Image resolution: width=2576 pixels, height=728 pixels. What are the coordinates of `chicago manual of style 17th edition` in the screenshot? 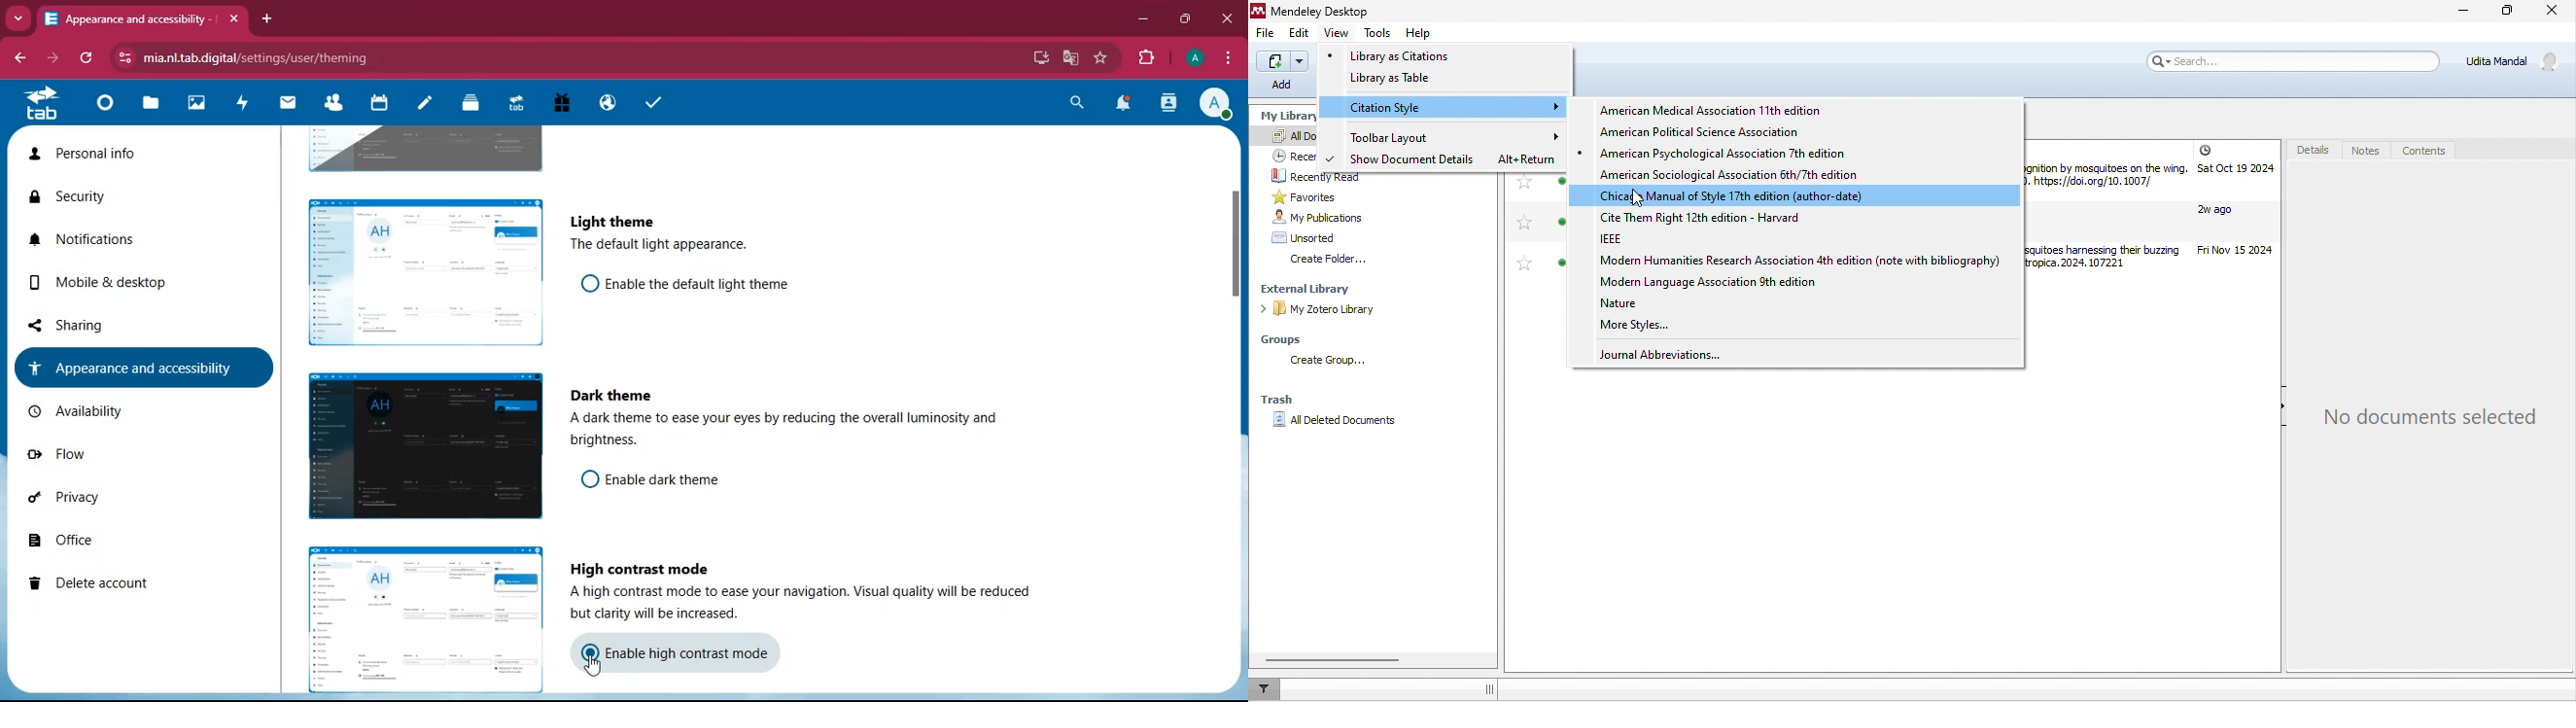 It's located at (1751, 197).